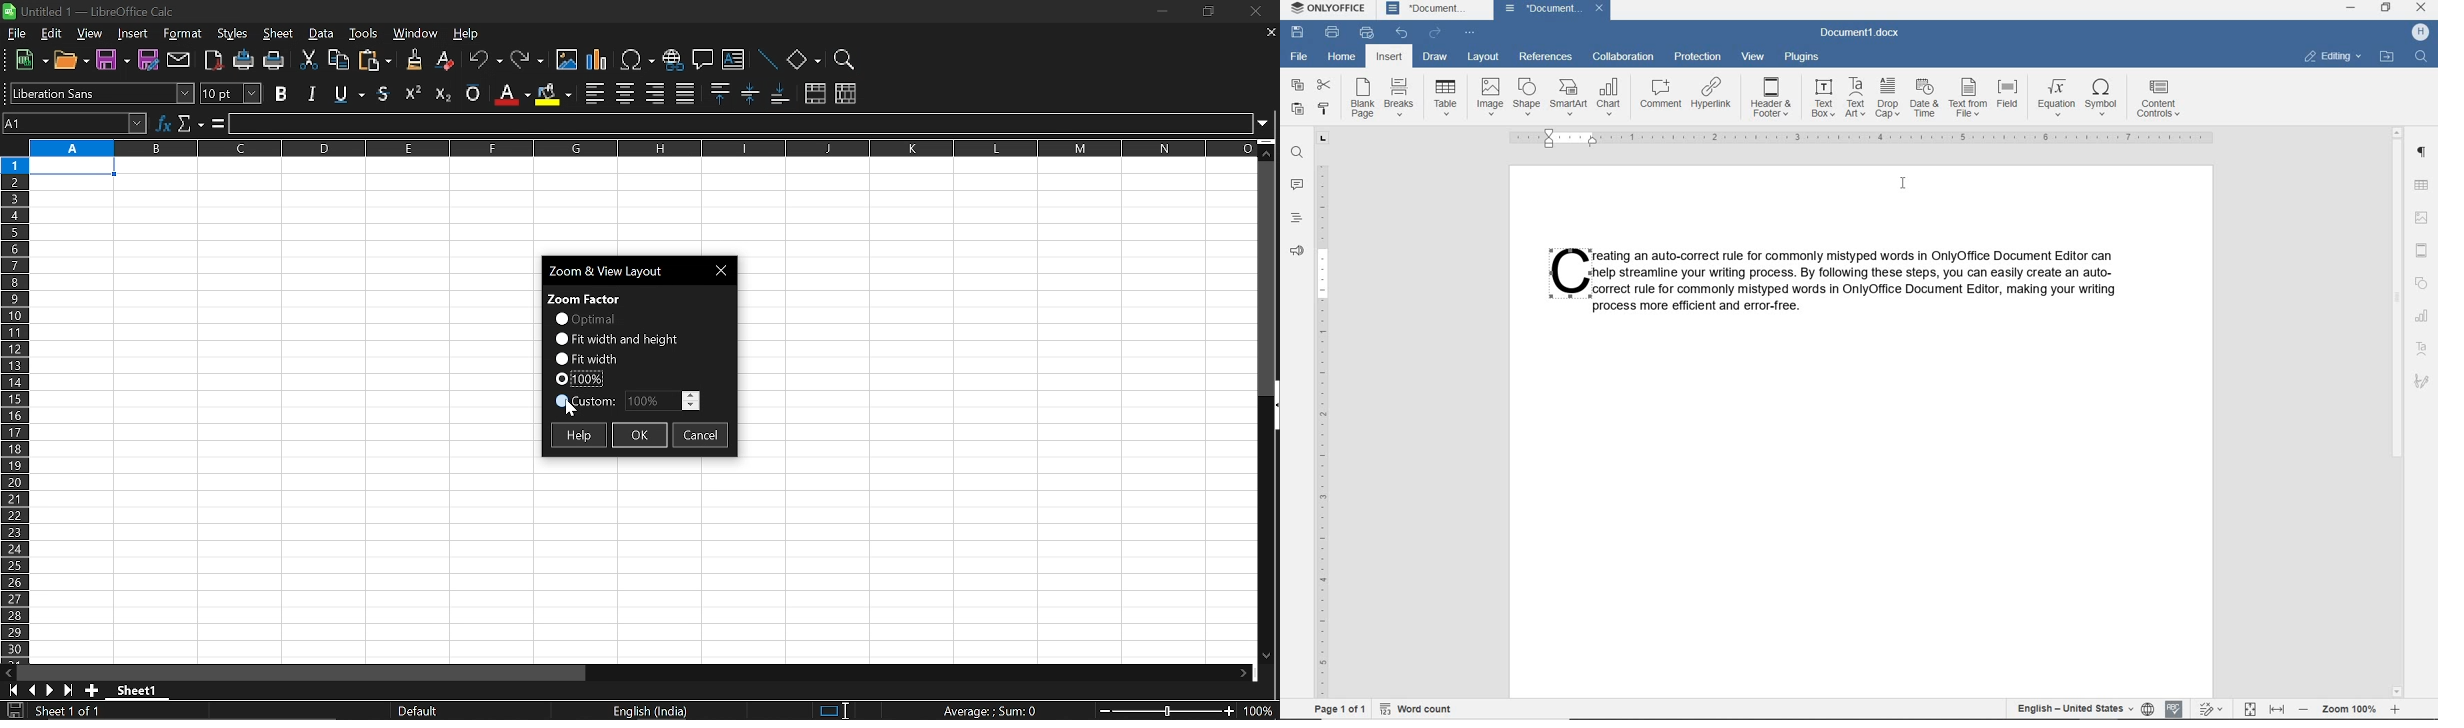 This screenshot has height=728, width=2464. I want to click on text art, so click(1854, 98).